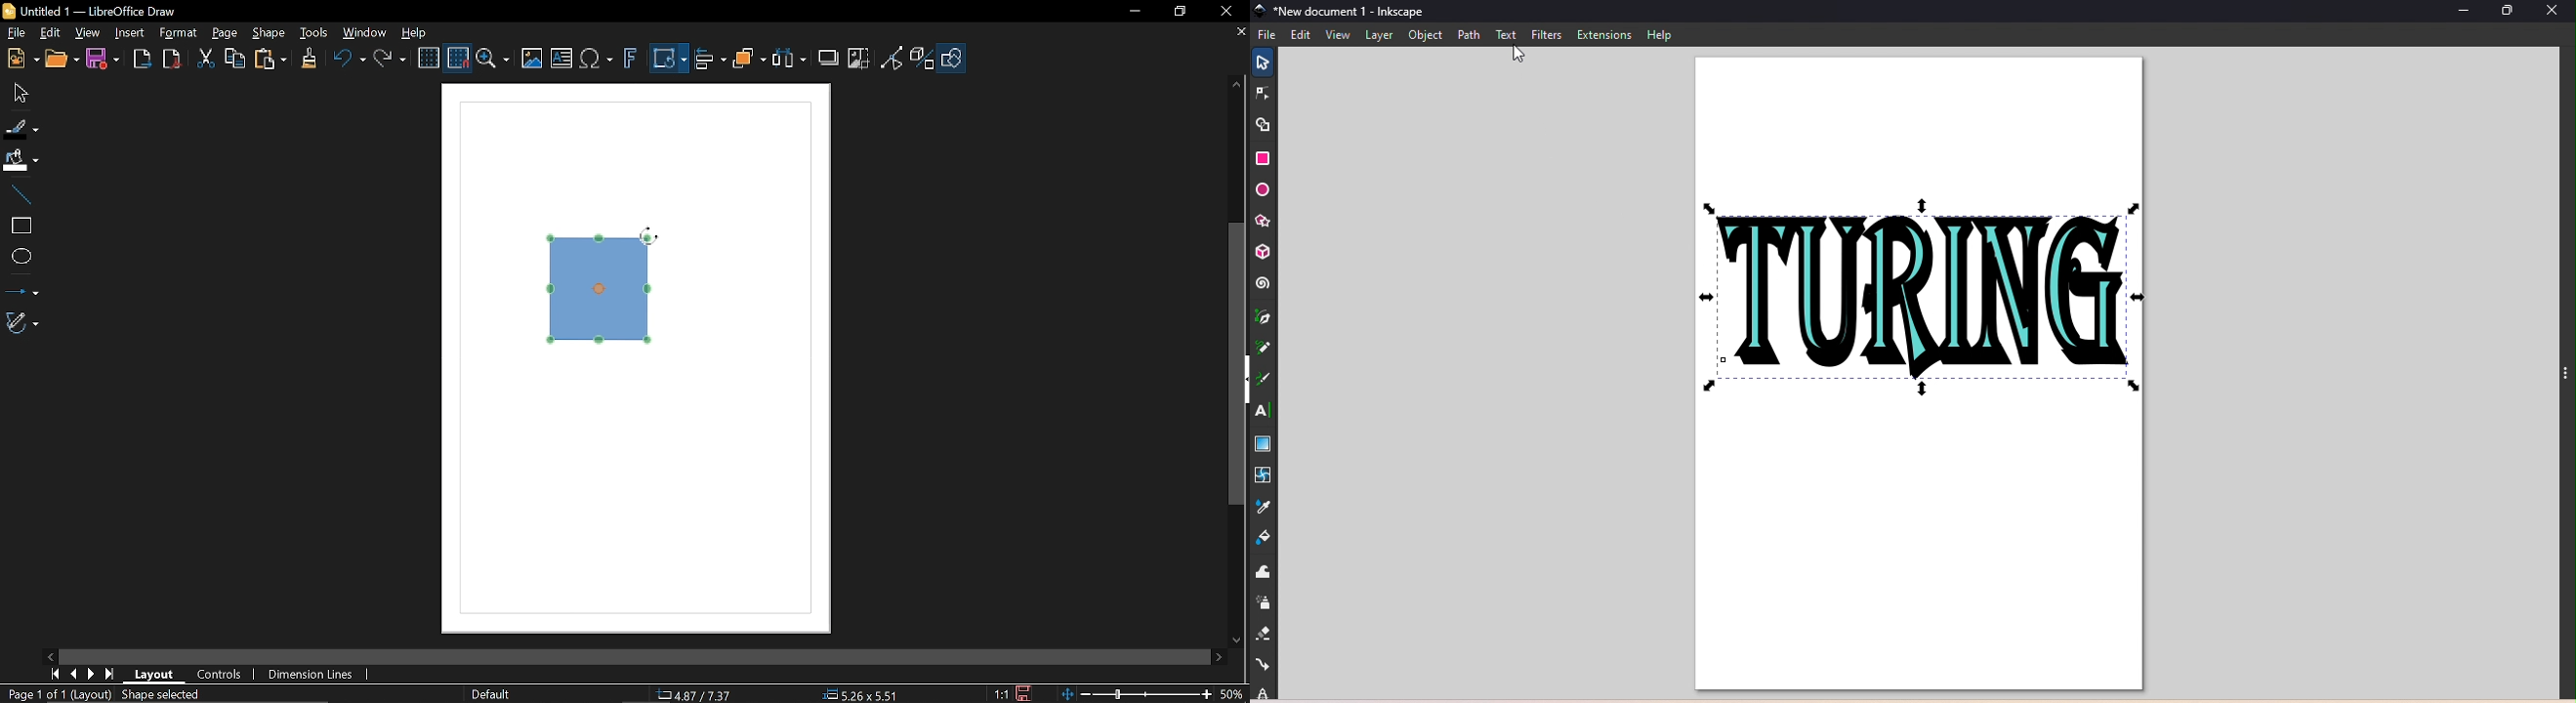 This screenshot has height=728, width=2576. Describe the element at coordinates (826, 57) in the screenshot. I see `Shadow` at that location.